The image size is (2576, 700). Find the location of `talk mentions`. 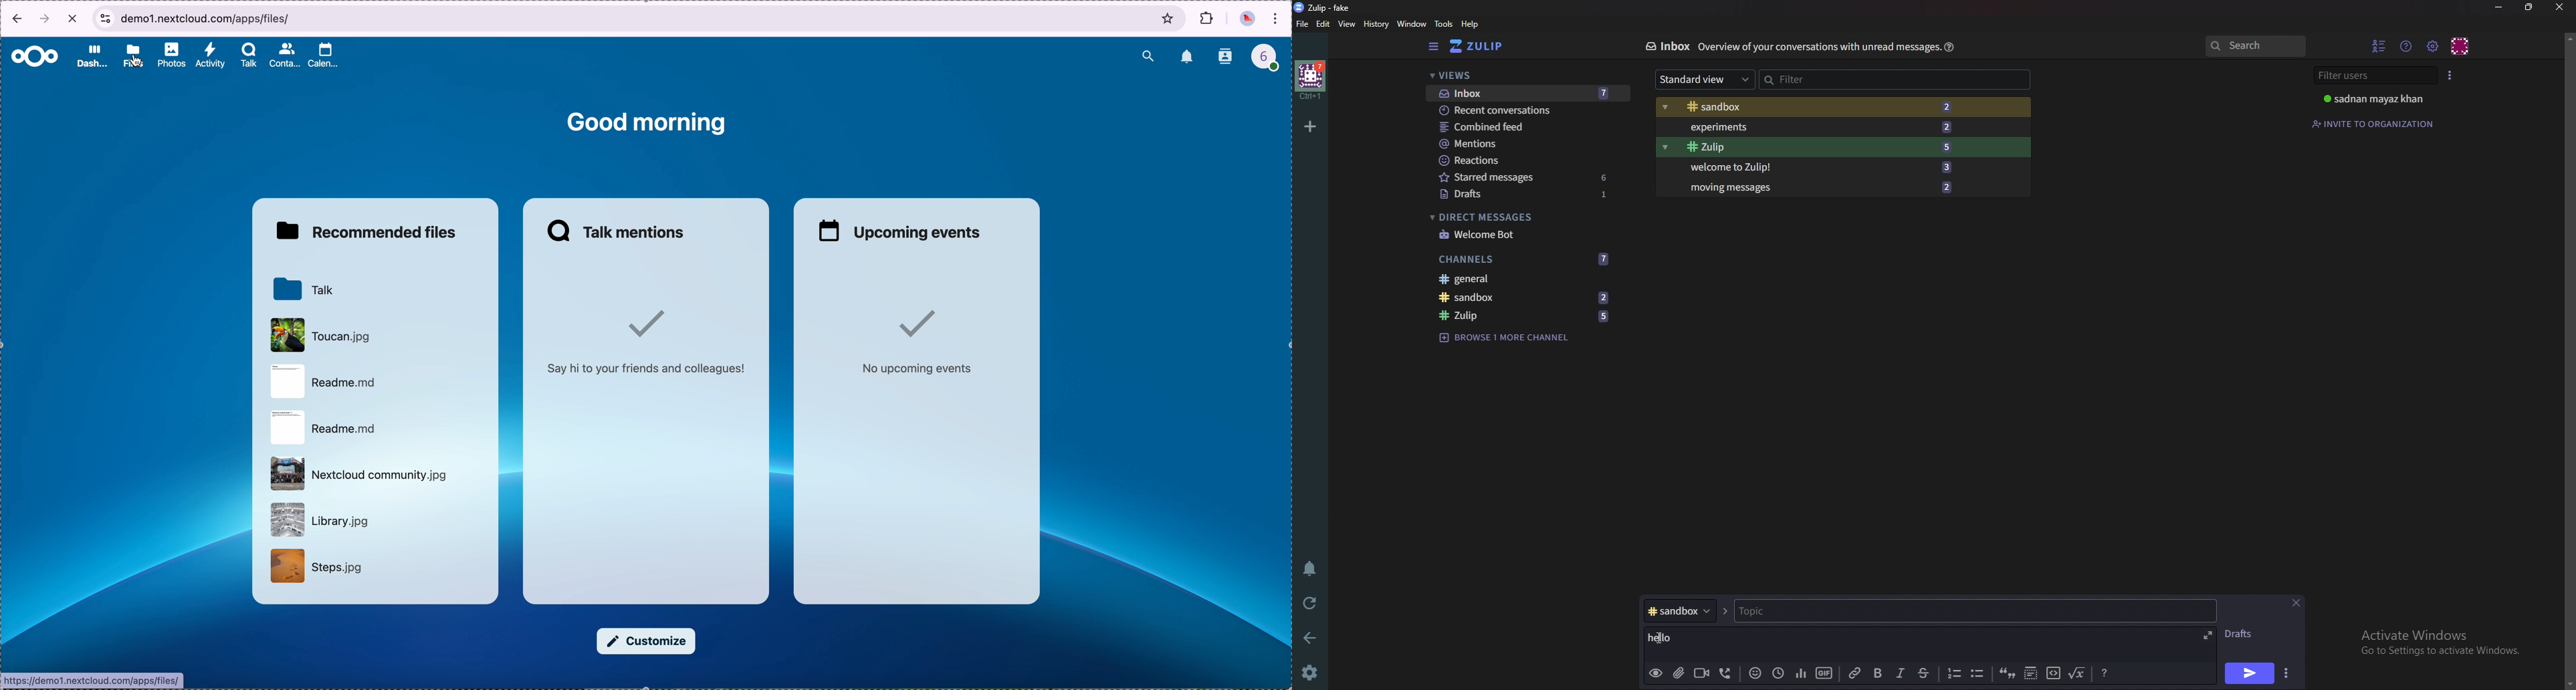

talk mentions is located at coordinates (618, 231).